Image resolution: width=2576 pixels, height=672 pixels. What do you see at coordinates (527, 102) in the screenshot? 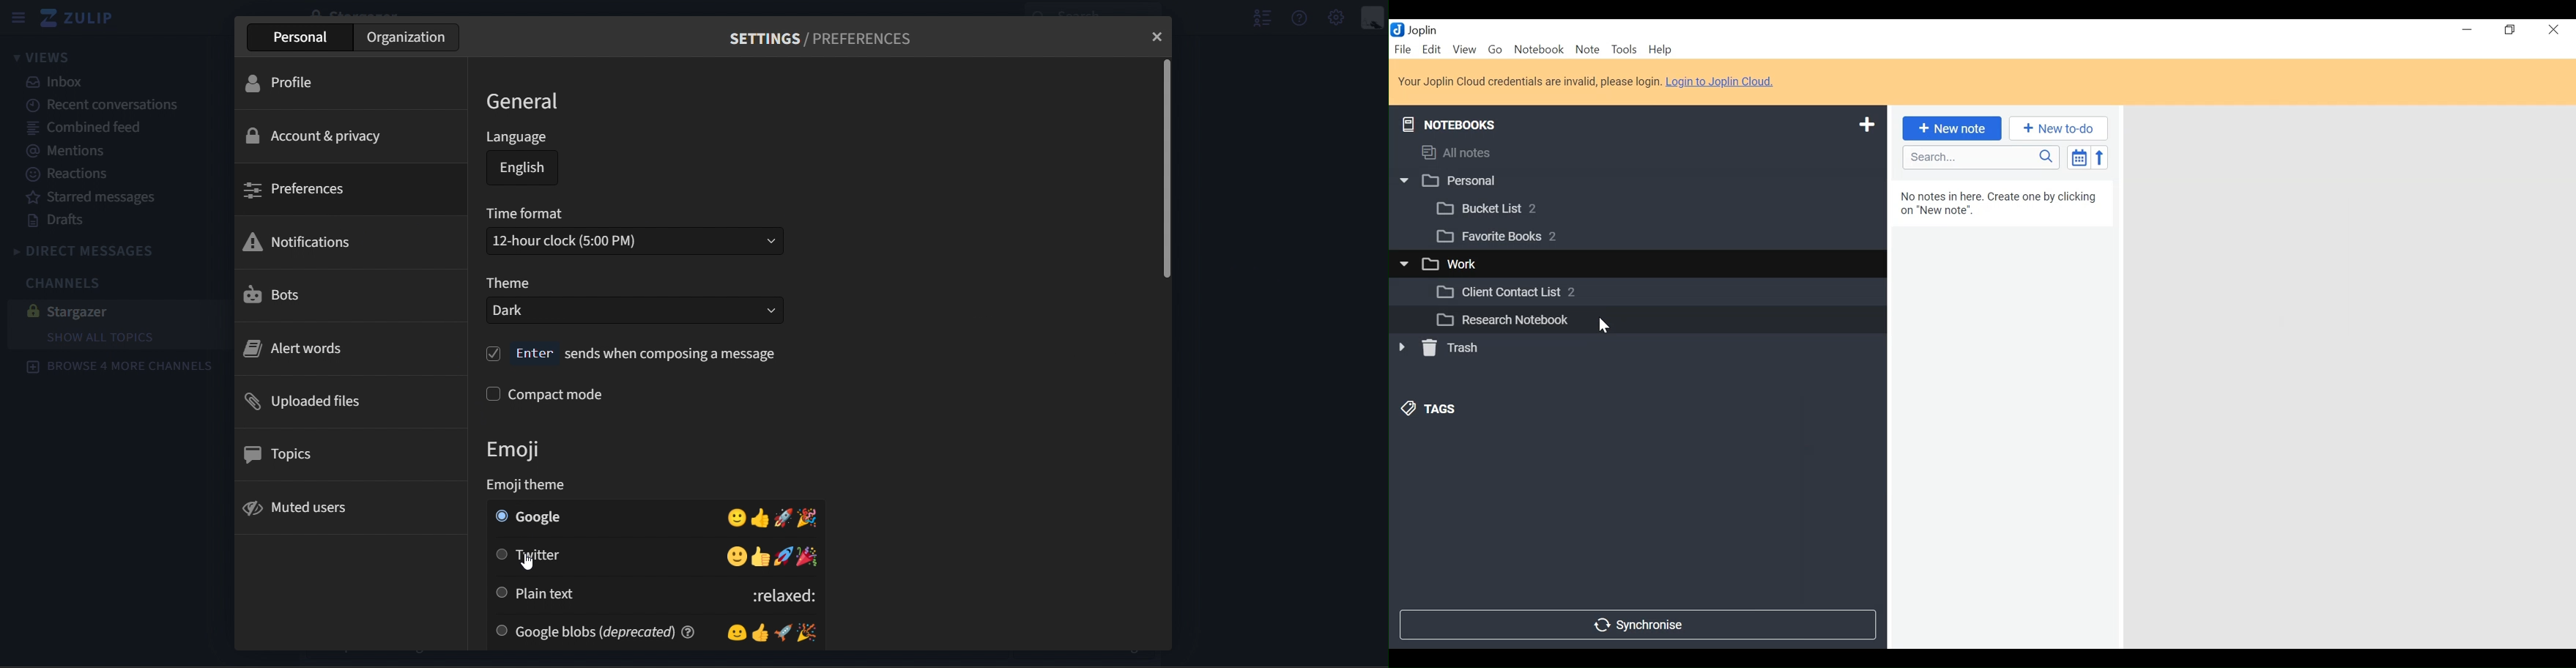
I see `general` at bounding box center [527, 102].